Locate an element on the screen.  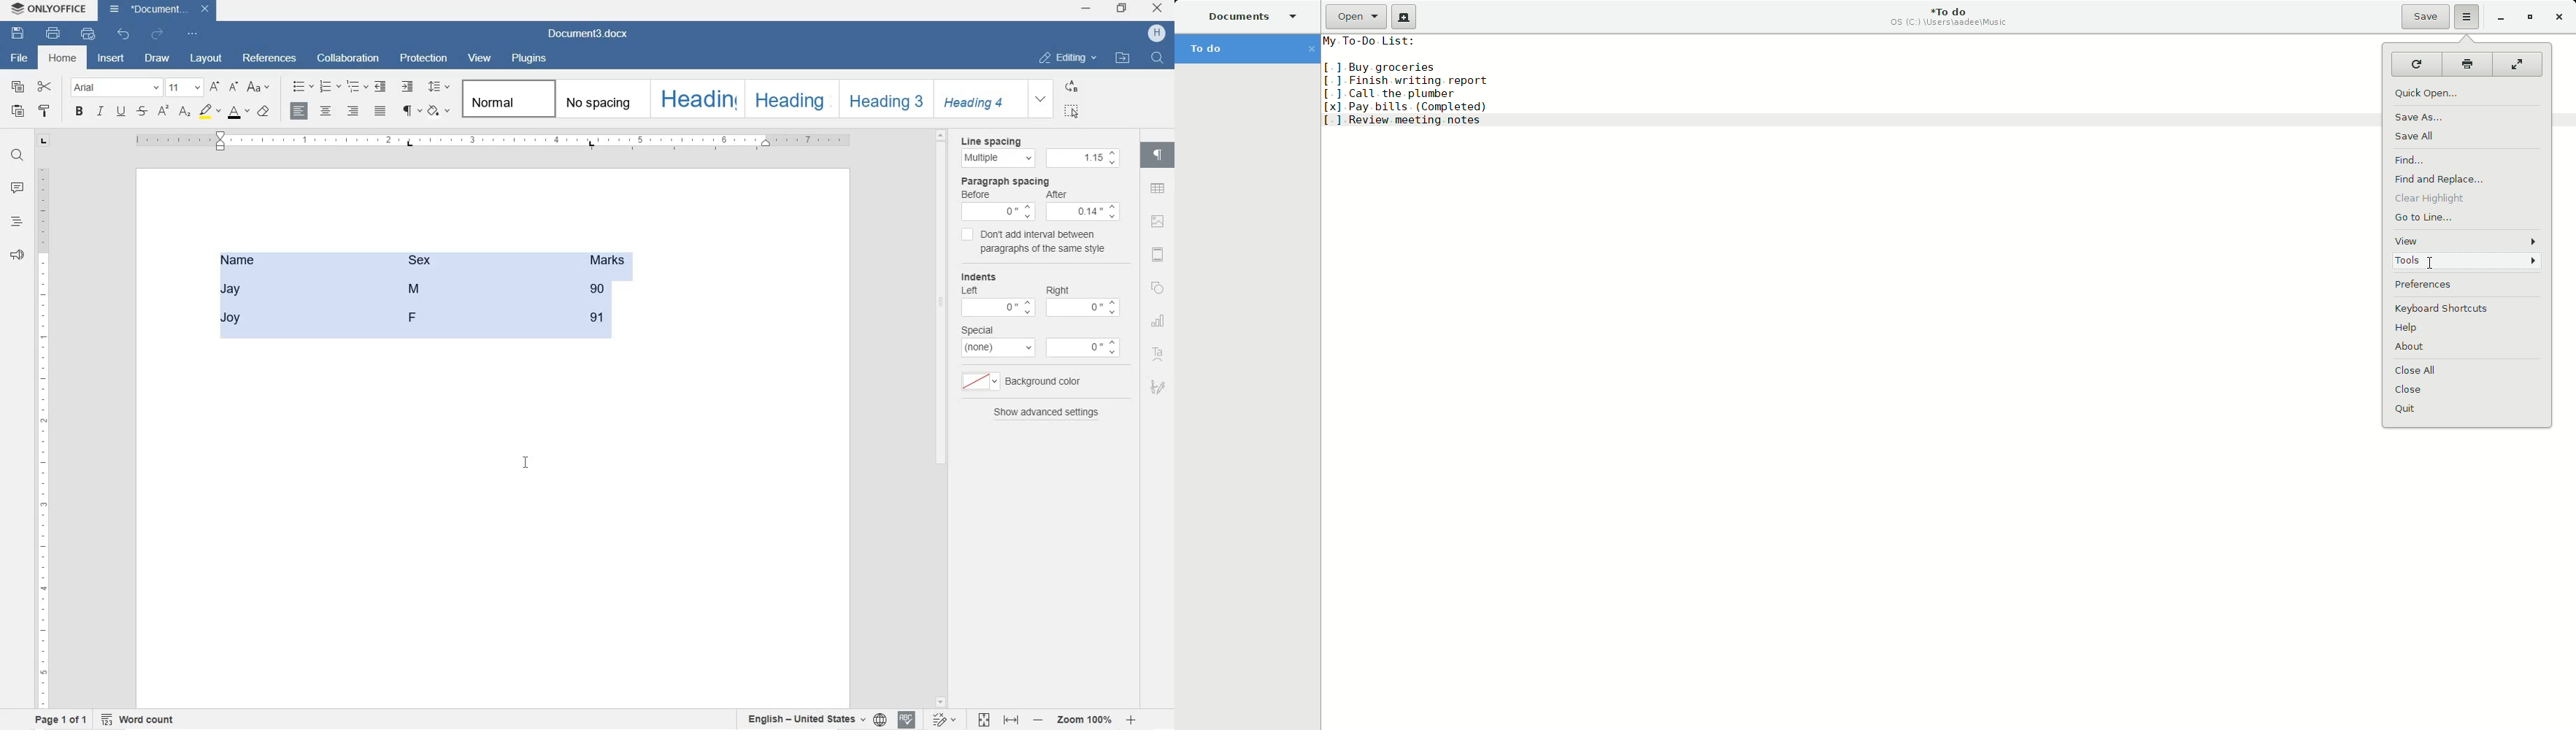
indents is located at coordinates (978, 278).